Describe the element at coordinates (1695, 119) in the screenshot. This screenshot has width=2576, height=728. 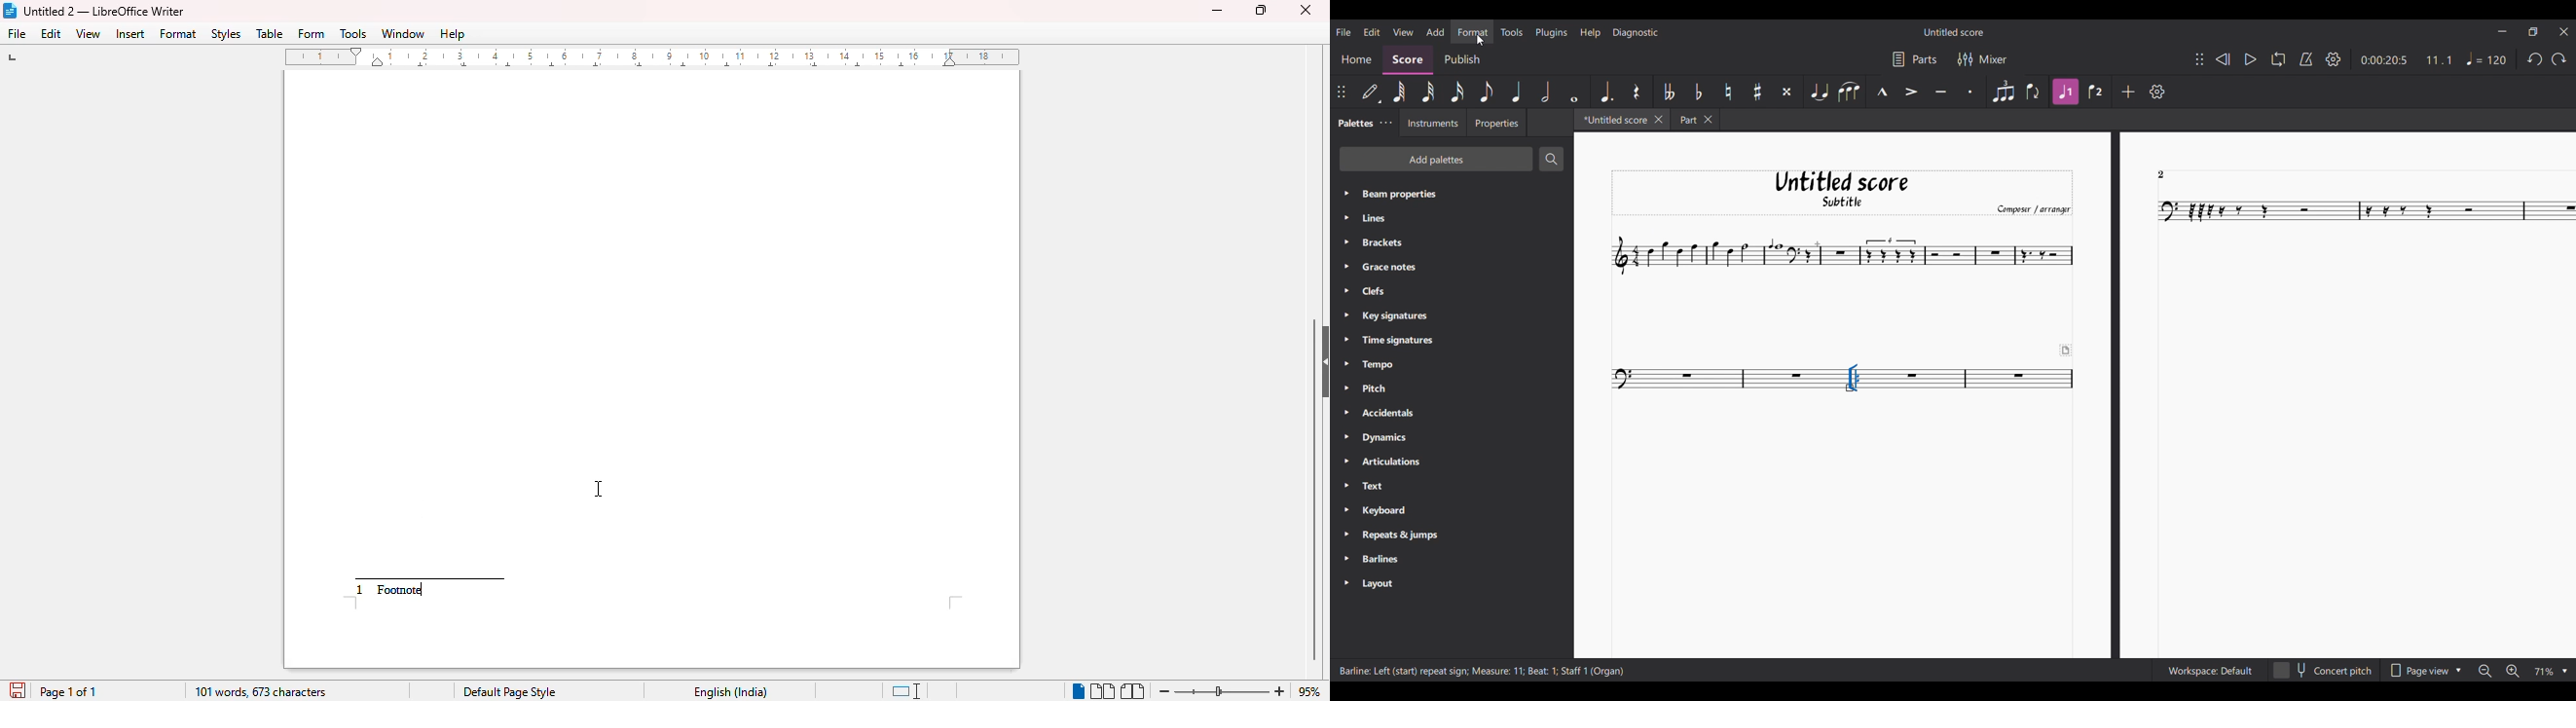
I see `Other tab` at that location.